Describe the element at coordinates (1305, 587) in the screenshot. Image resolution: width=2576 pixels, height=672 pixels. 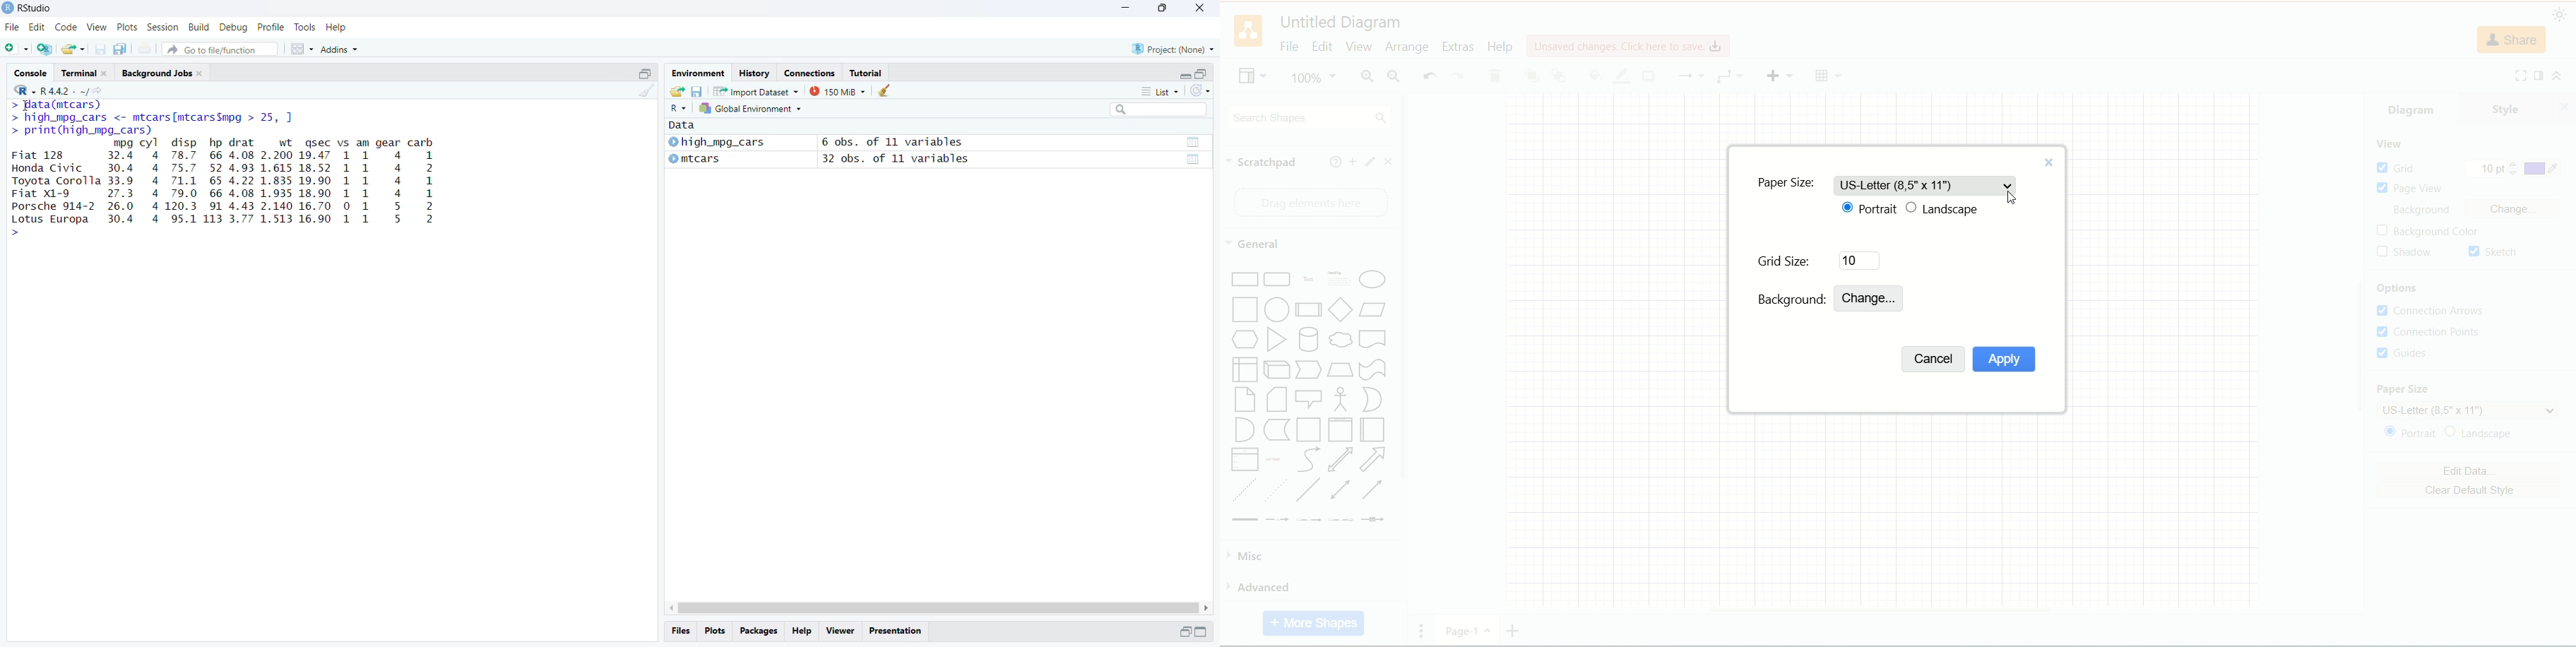
I see `advanced` at that location.